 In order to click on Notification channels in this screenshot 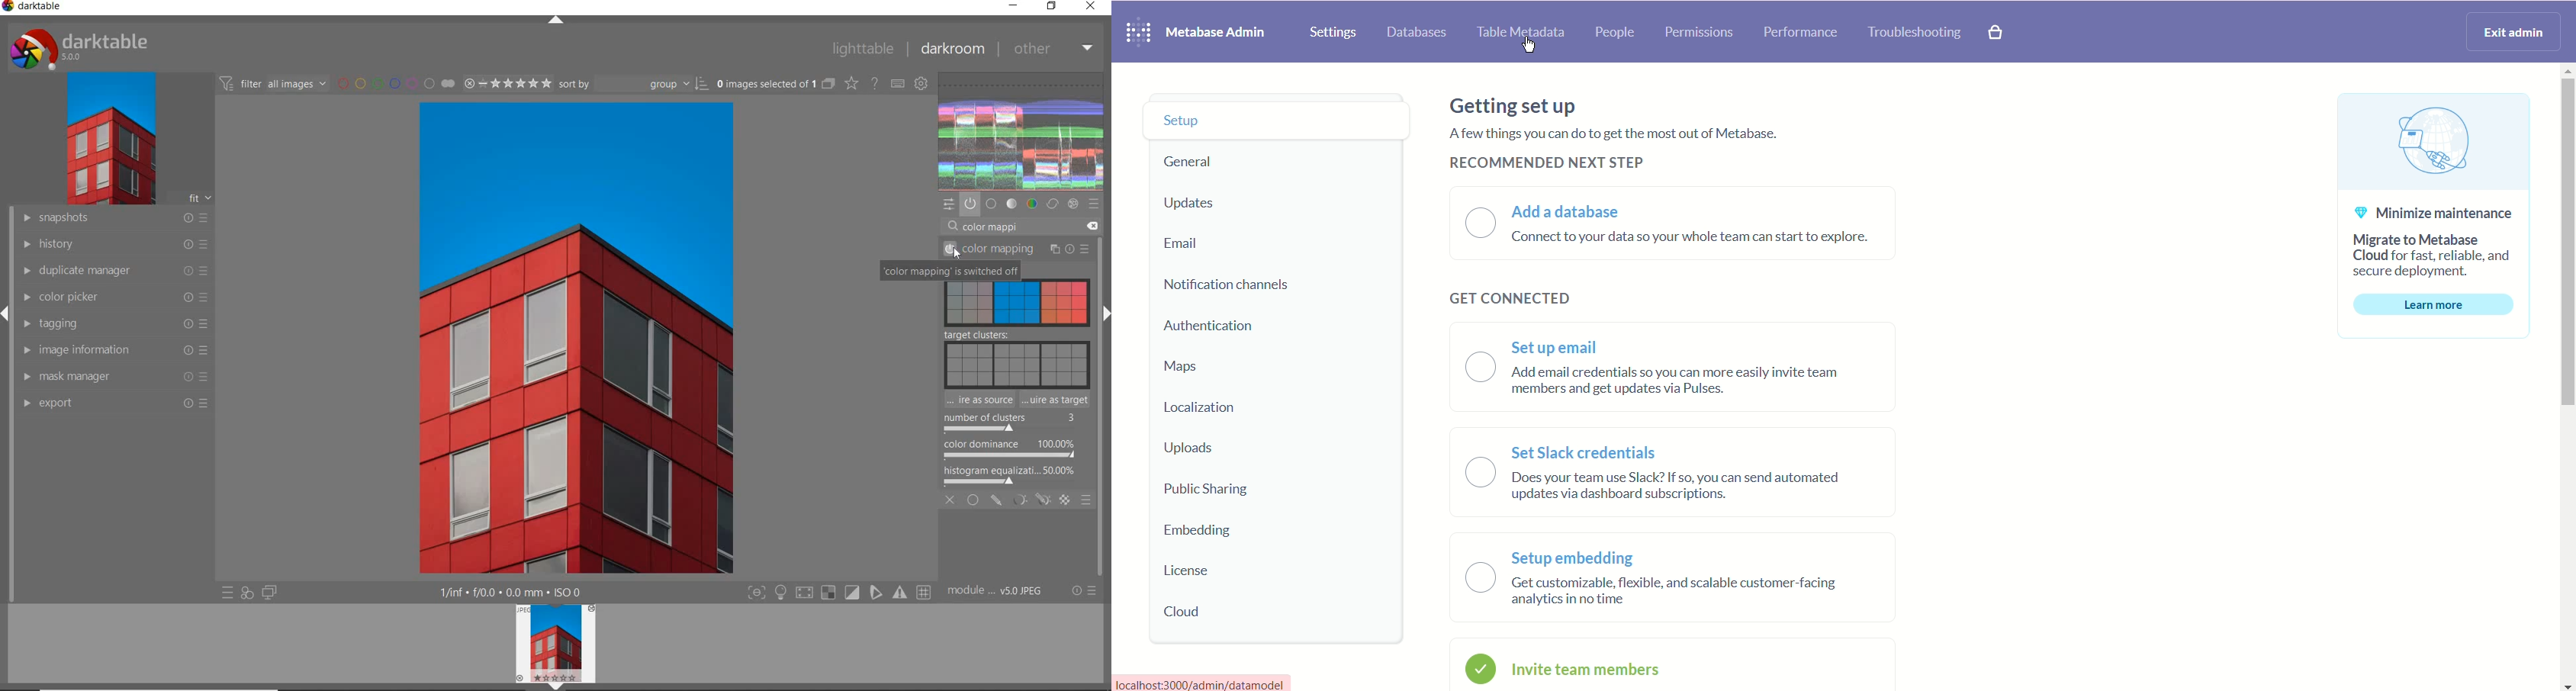, I will do `click(1234, 286)`.